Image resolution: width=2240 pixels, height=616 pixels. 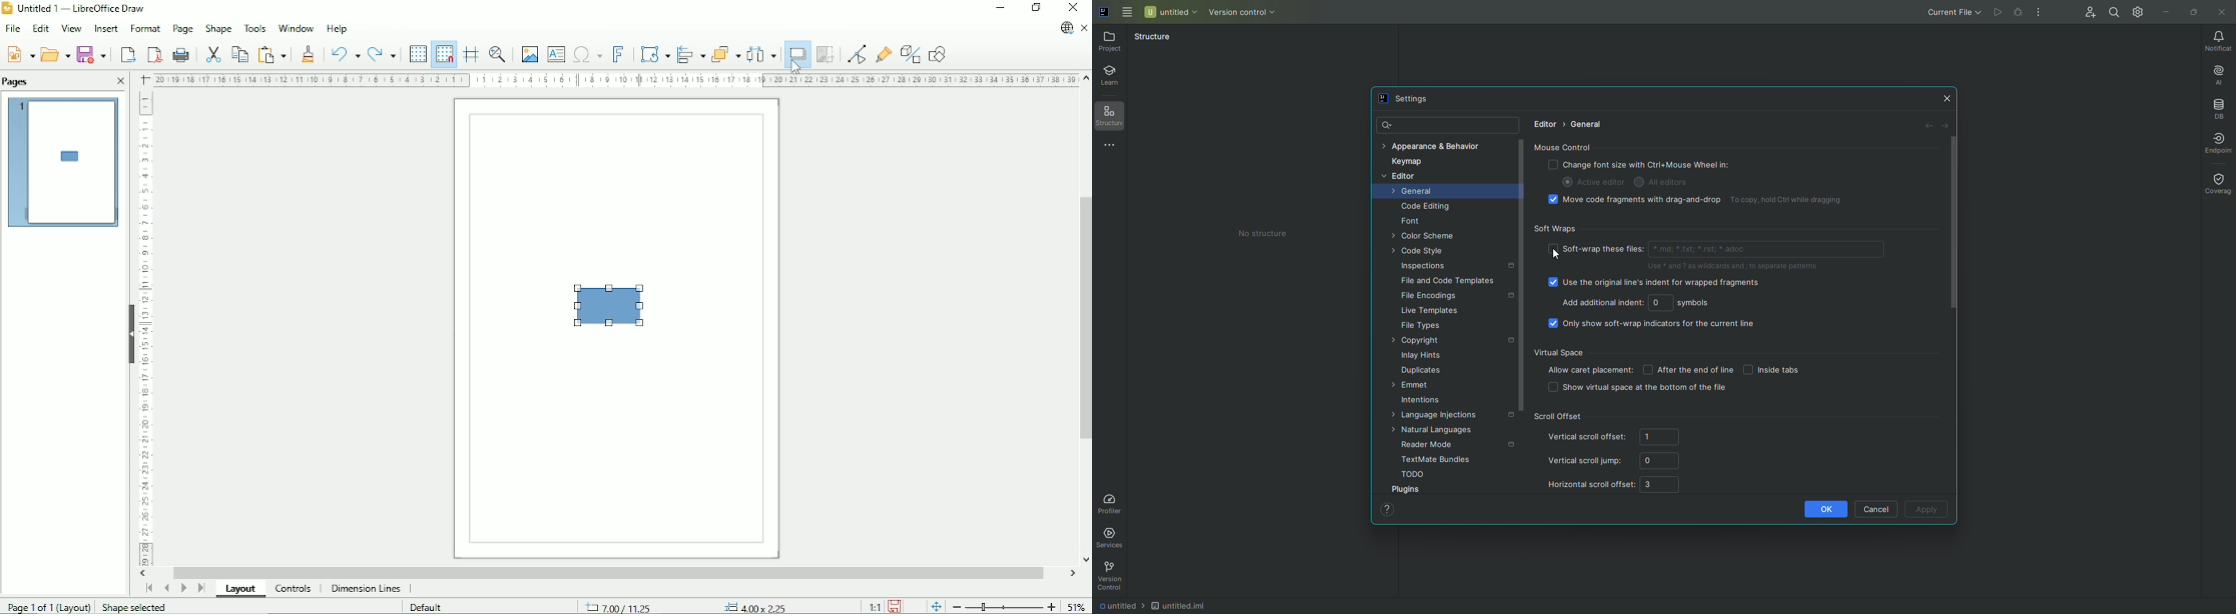 What do you see at coordinates (1616, 462) in the screenshot?
I see `Vertical scroll jump` at bounding box center [1616, 462].